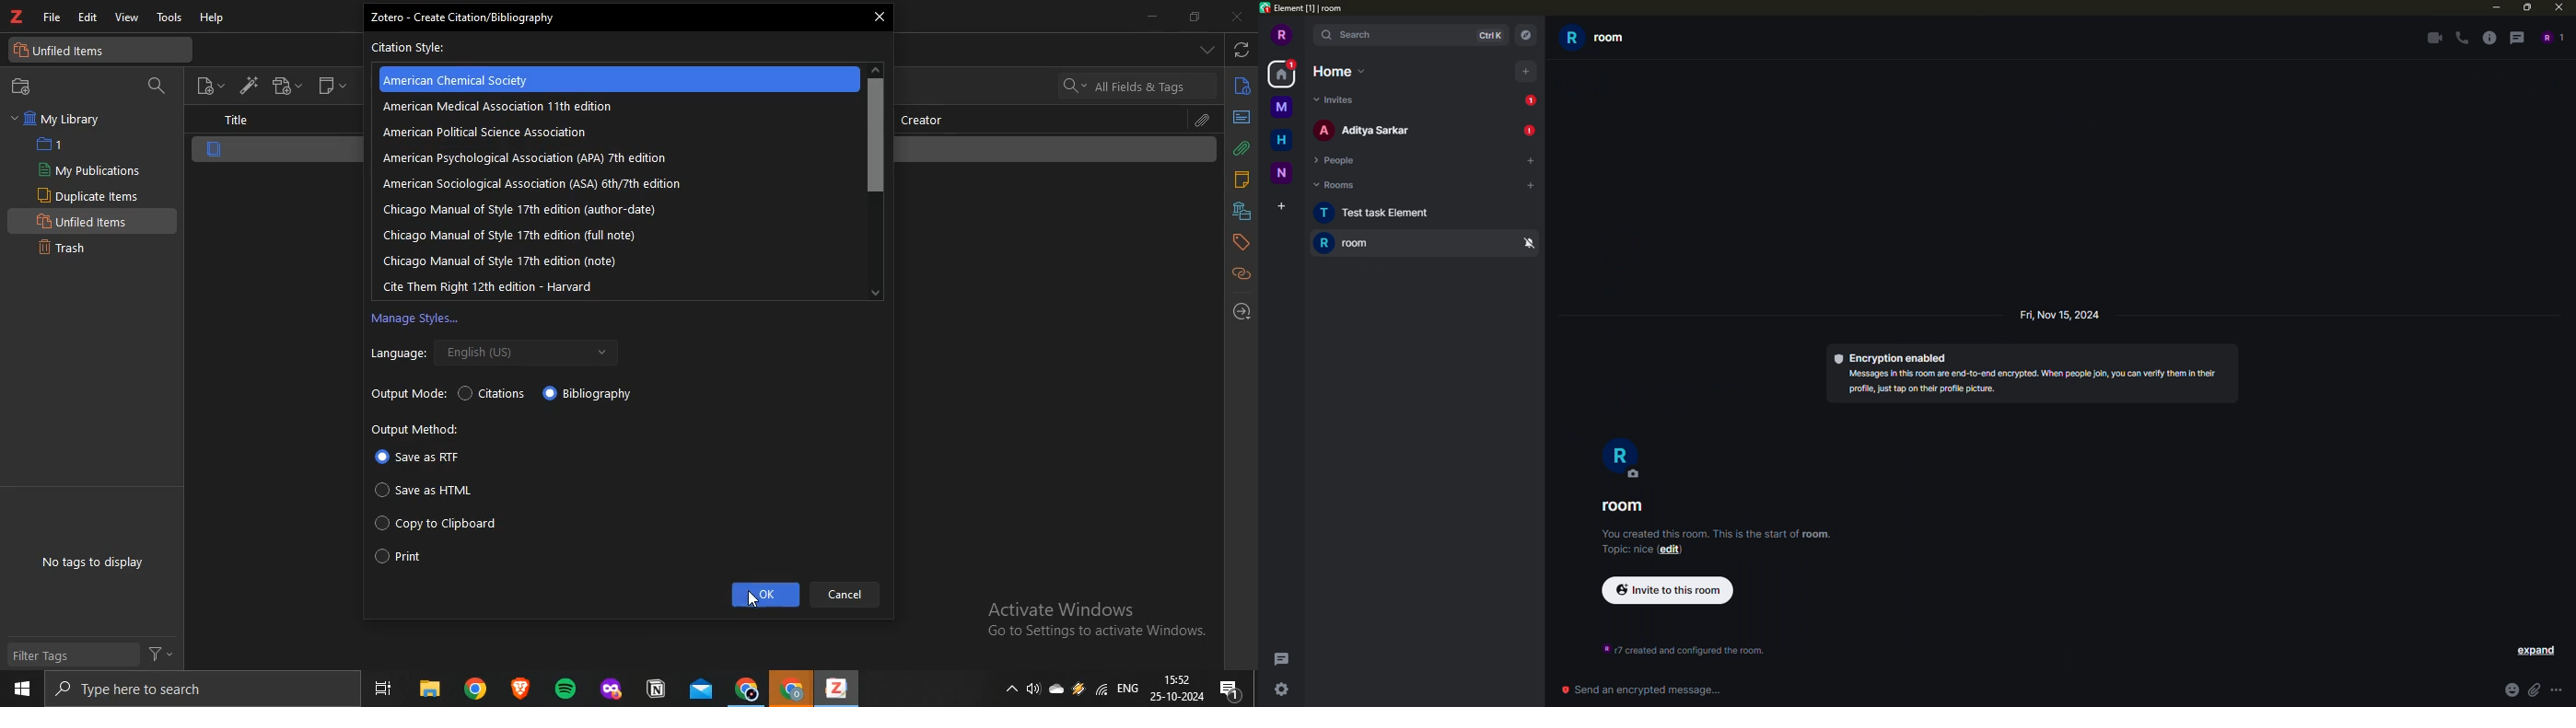  What do you see at coordinates (2561, 691) in the screenshot?
I see `options` at bounding box center [2561, 691].